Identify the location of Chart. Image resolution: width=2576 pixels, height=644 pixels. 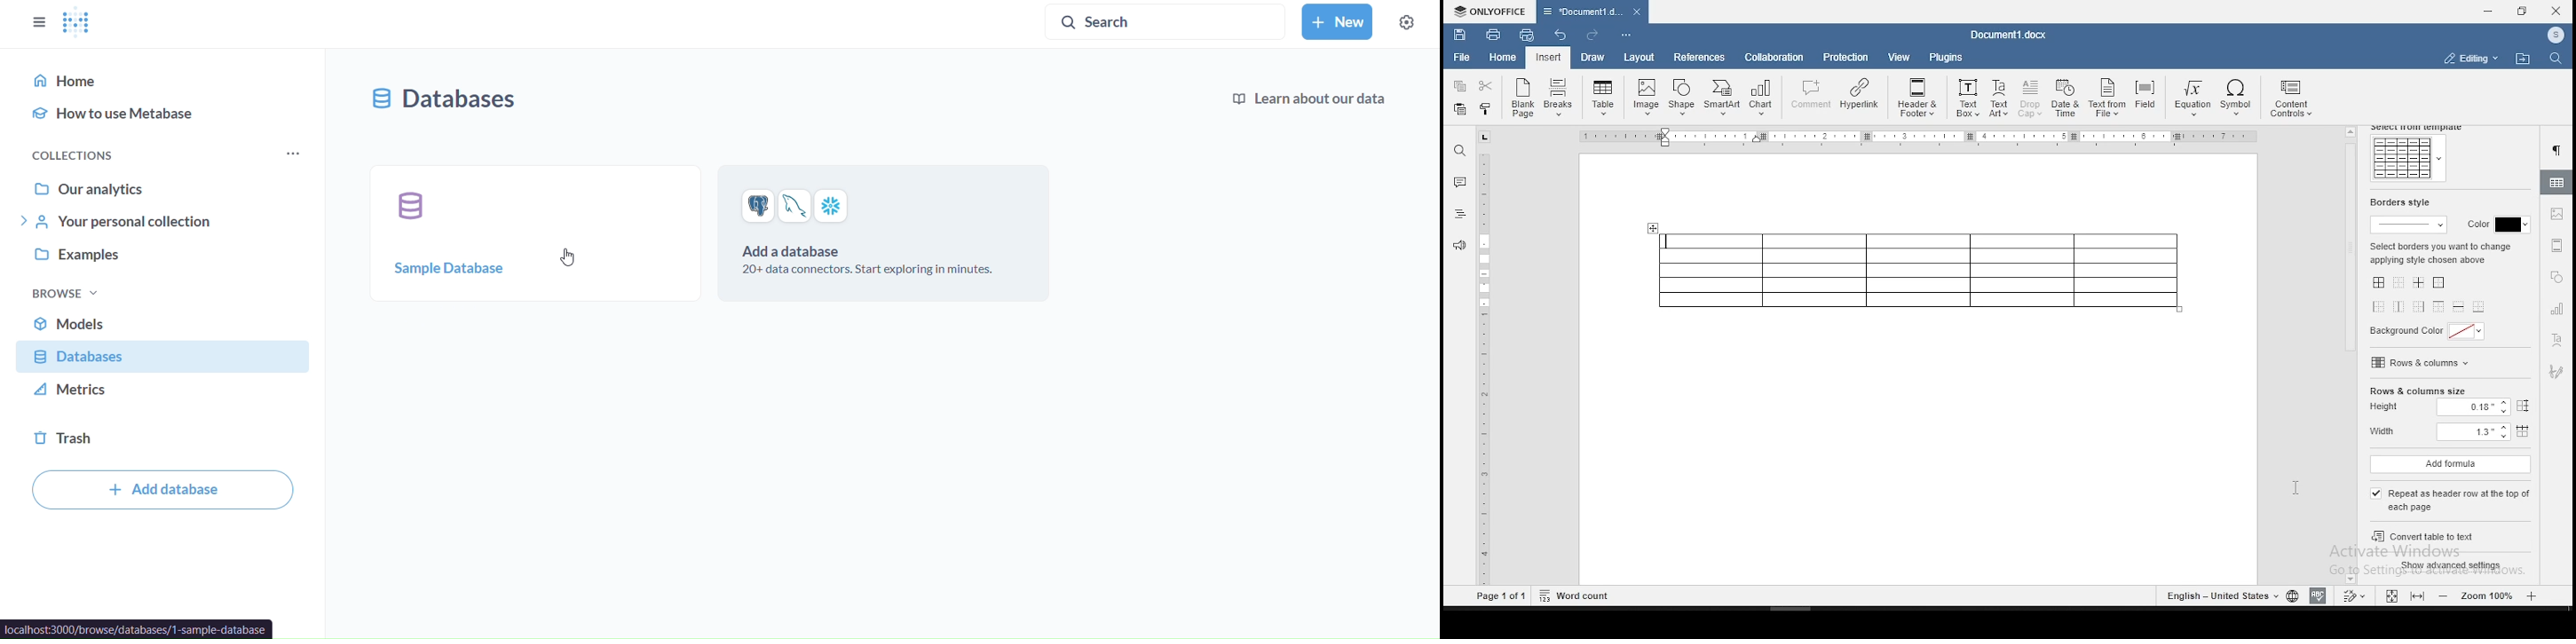
(1760, 99).